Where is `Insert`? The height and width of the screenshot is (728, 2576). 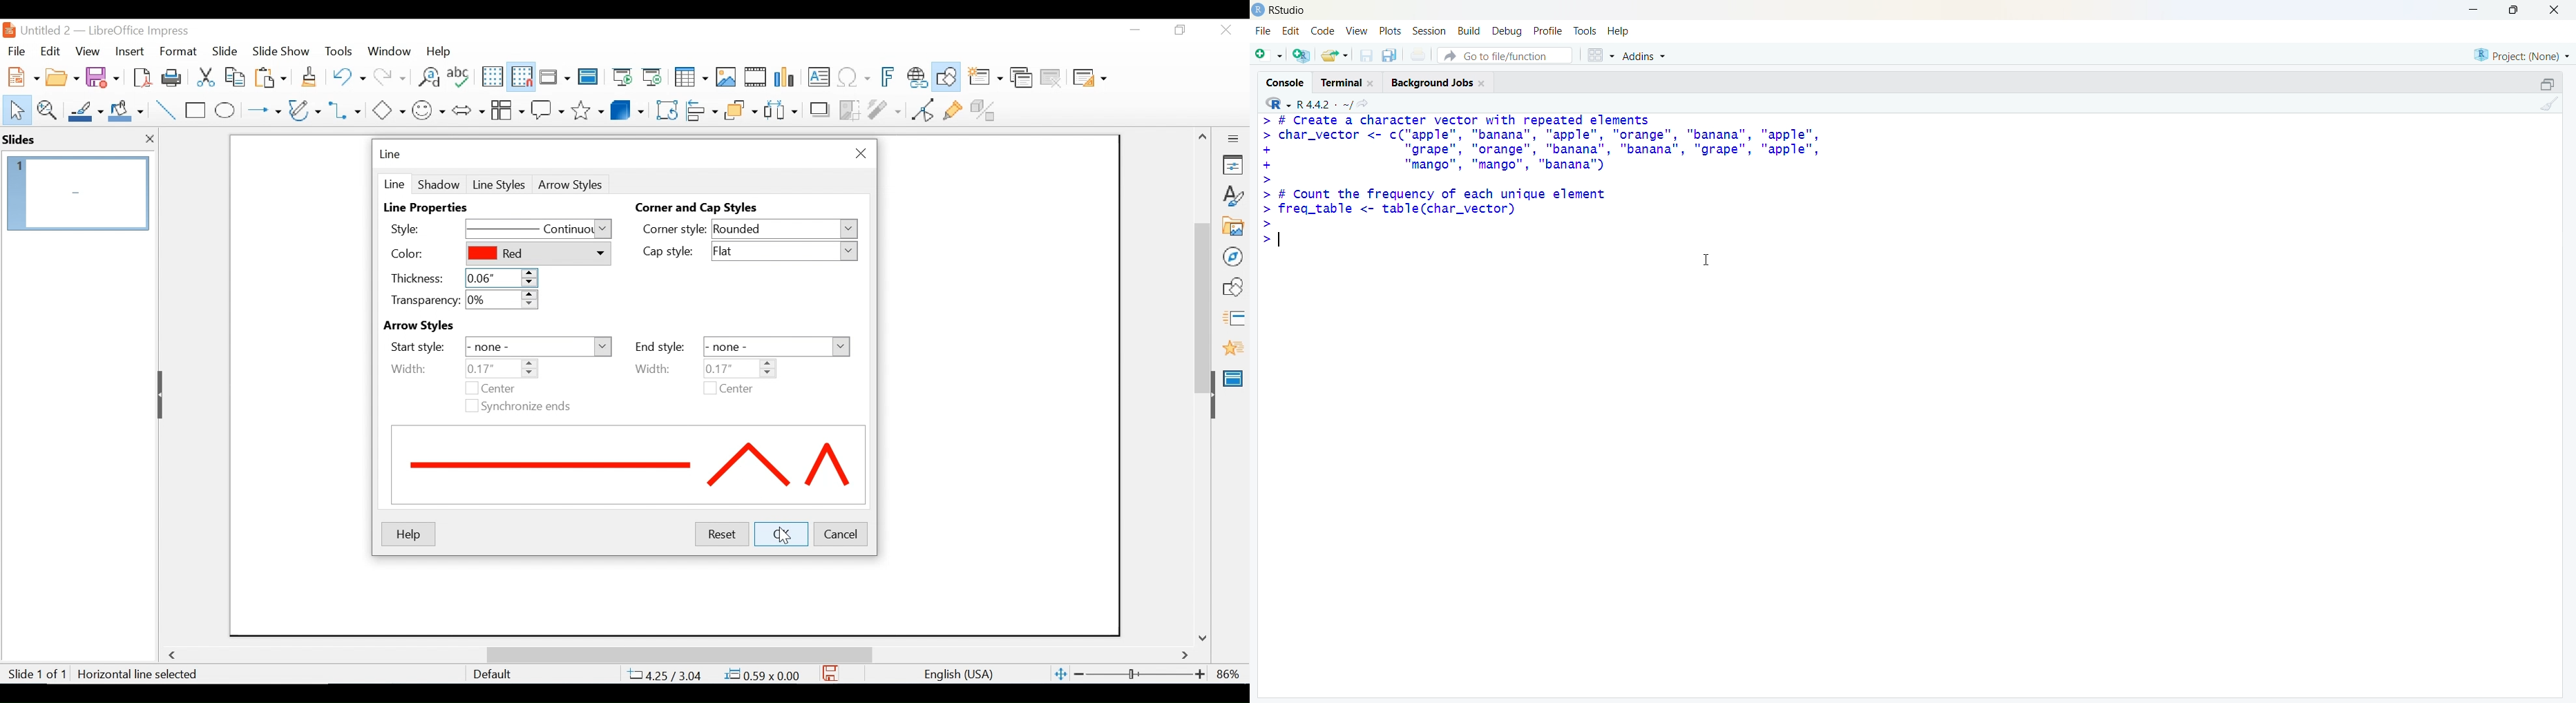 Insert is located at coordinates (128, 51).